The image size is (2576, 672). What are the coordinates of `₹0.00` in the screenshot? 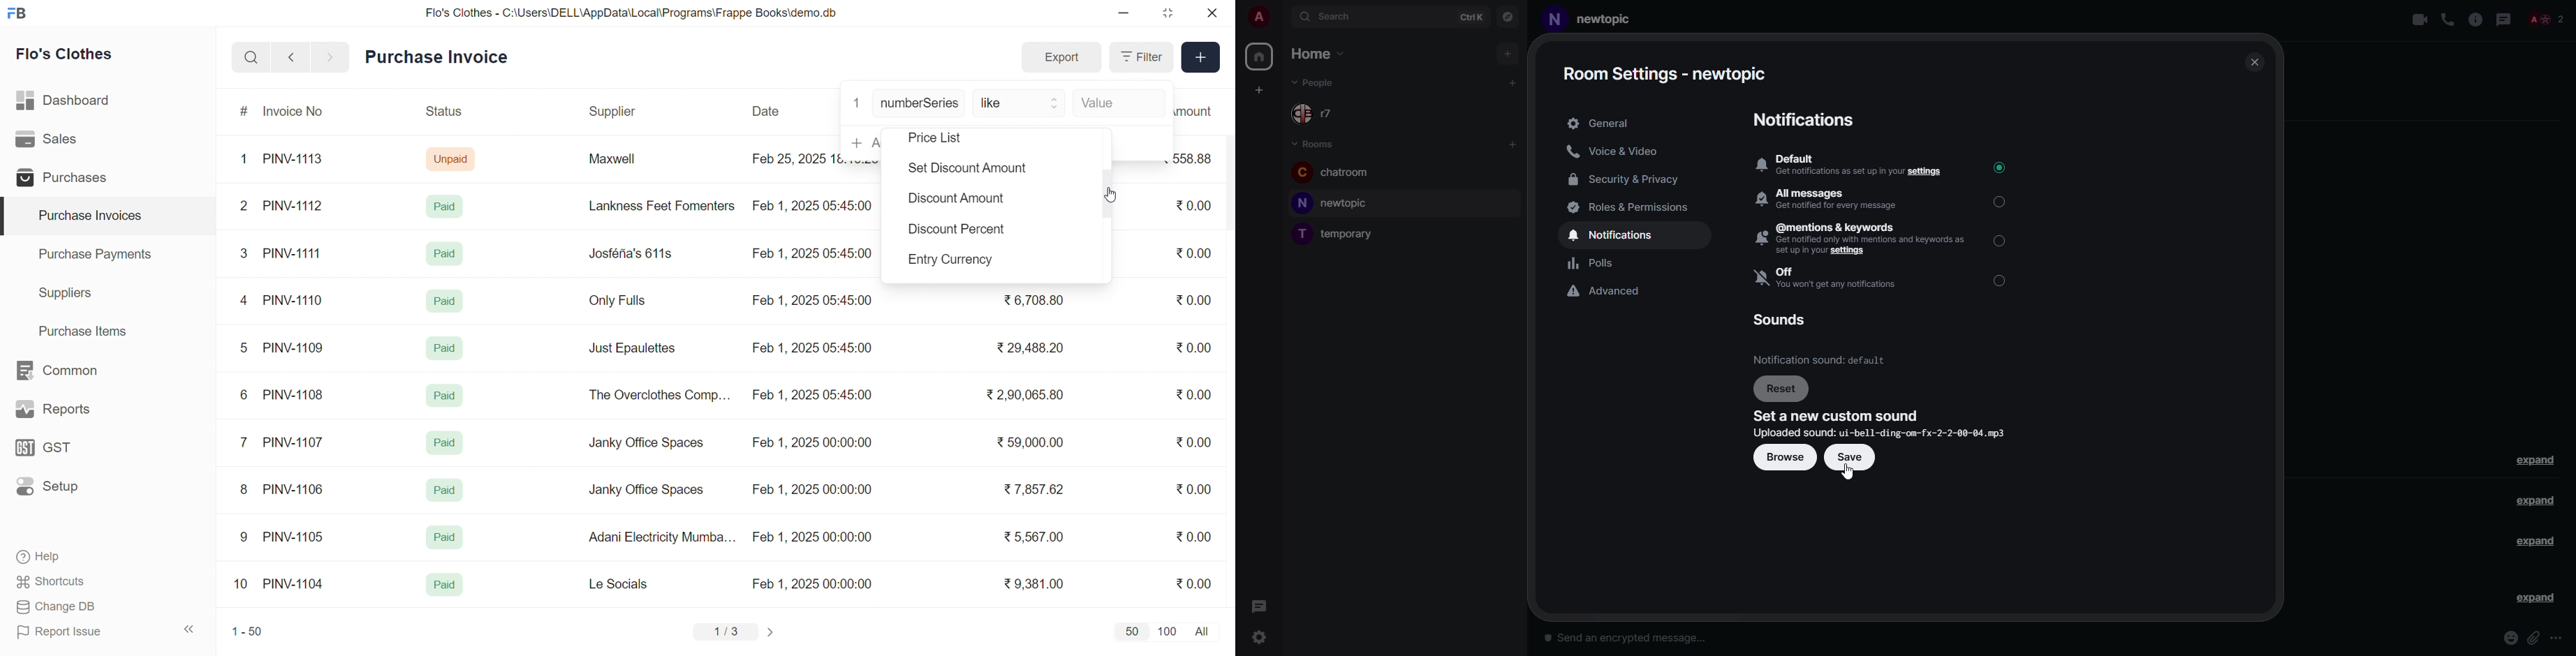 It's located at (1193, 396).